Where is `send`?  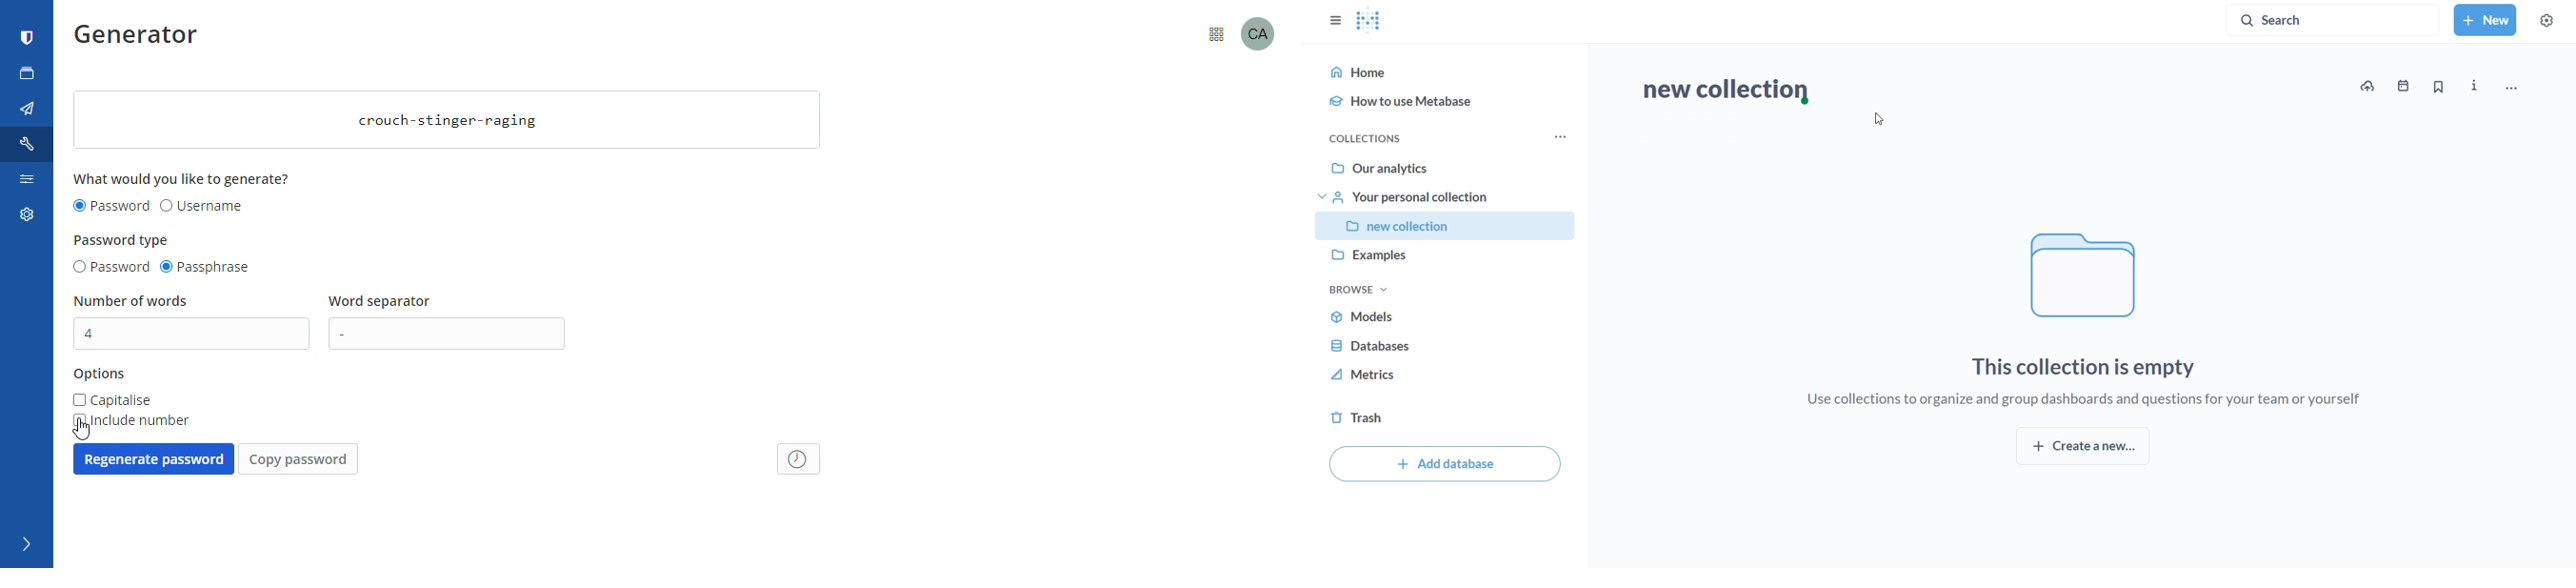
send is located at coordinates (28, 110).